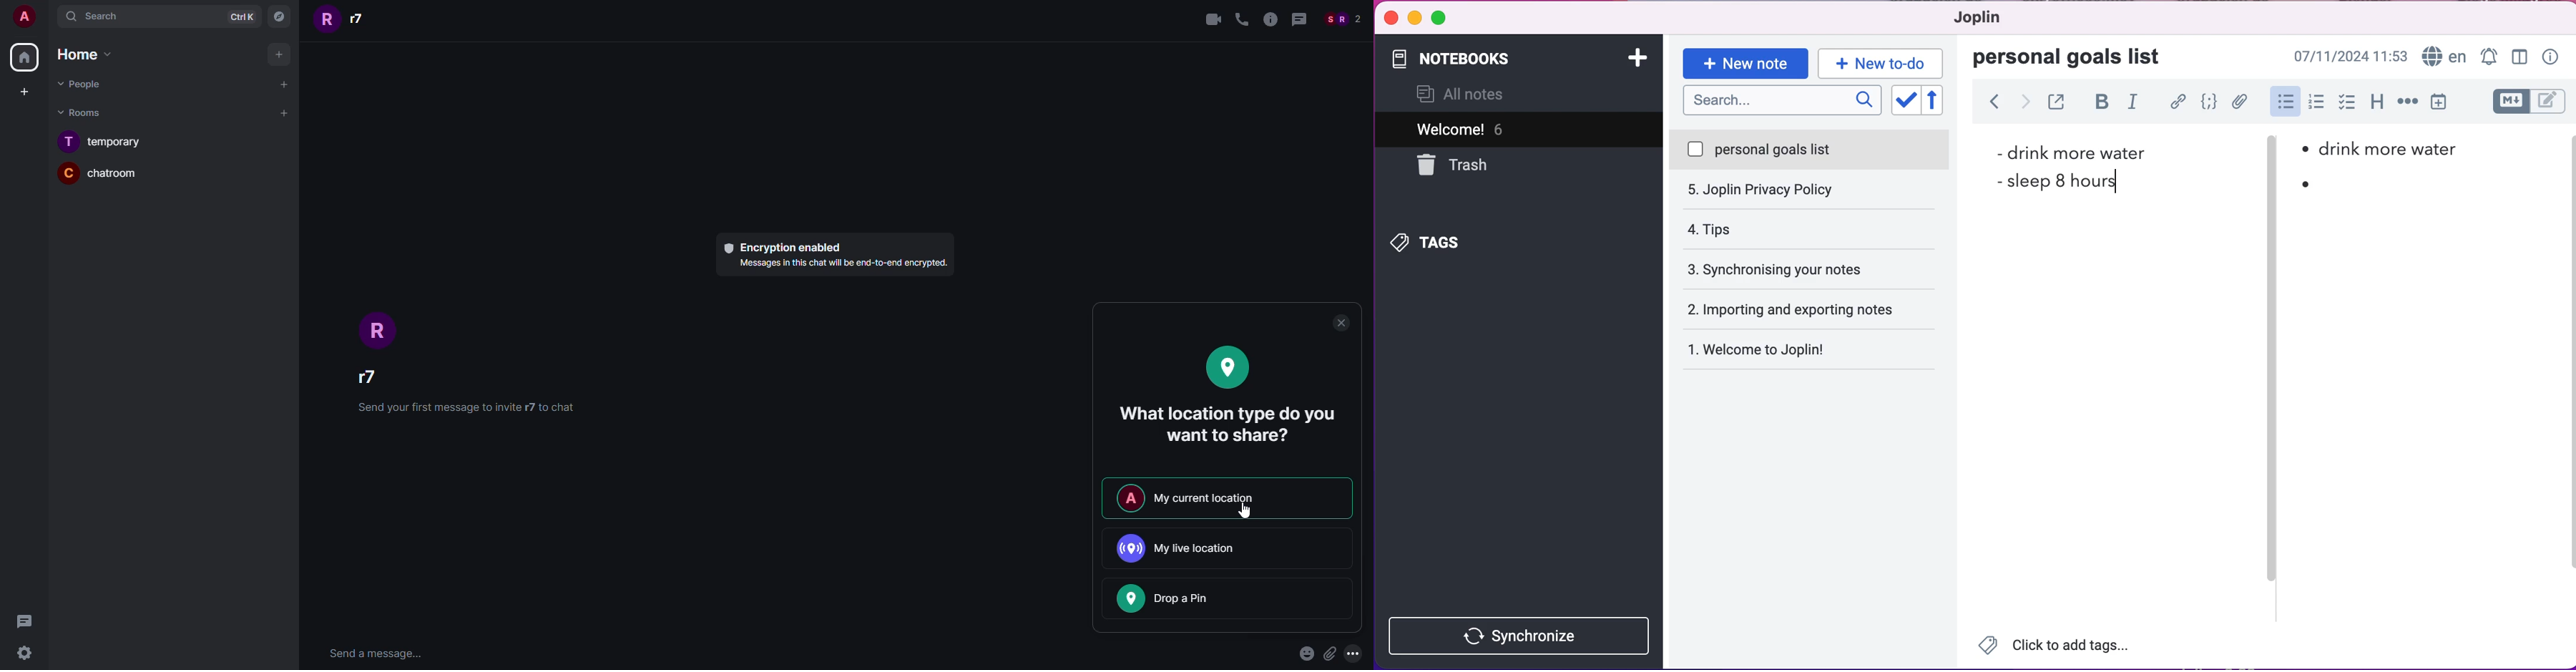 The image size is (2576, 672). I want to click on drop a pin, so click(1231, 598).